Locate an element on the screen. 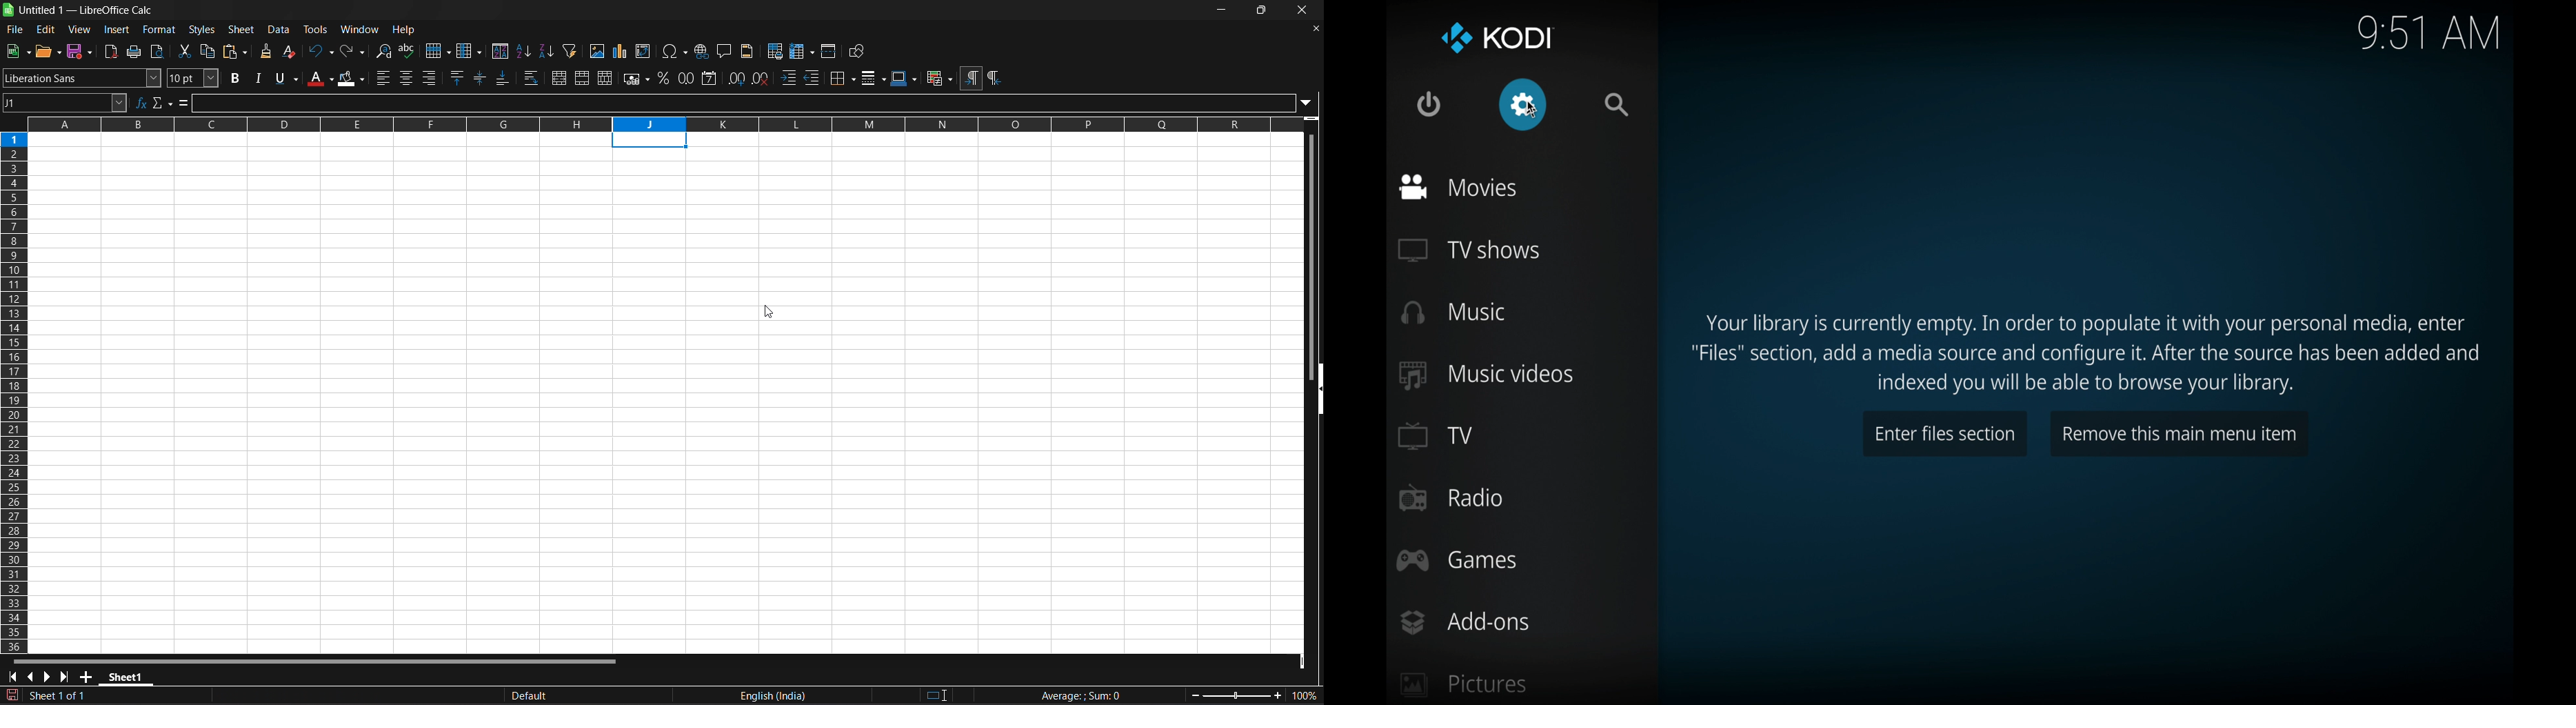  sort descending is located at coordinates (547, 50).